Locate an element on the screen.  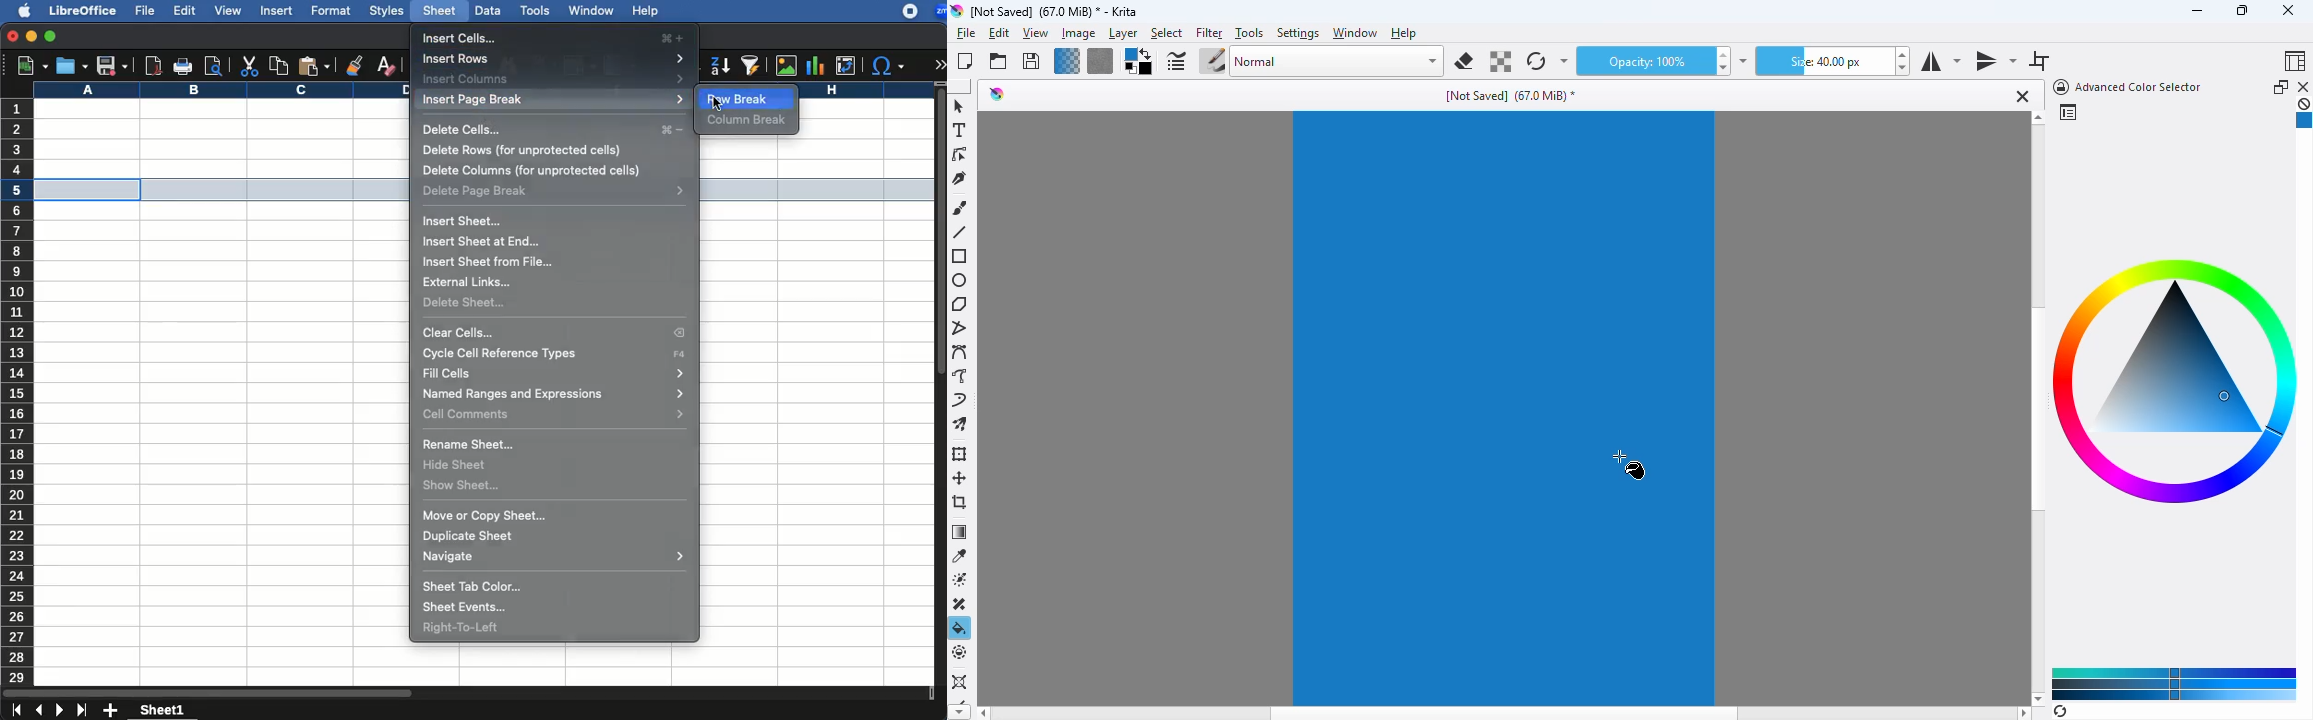
close is located at coordinates (2288, 10).